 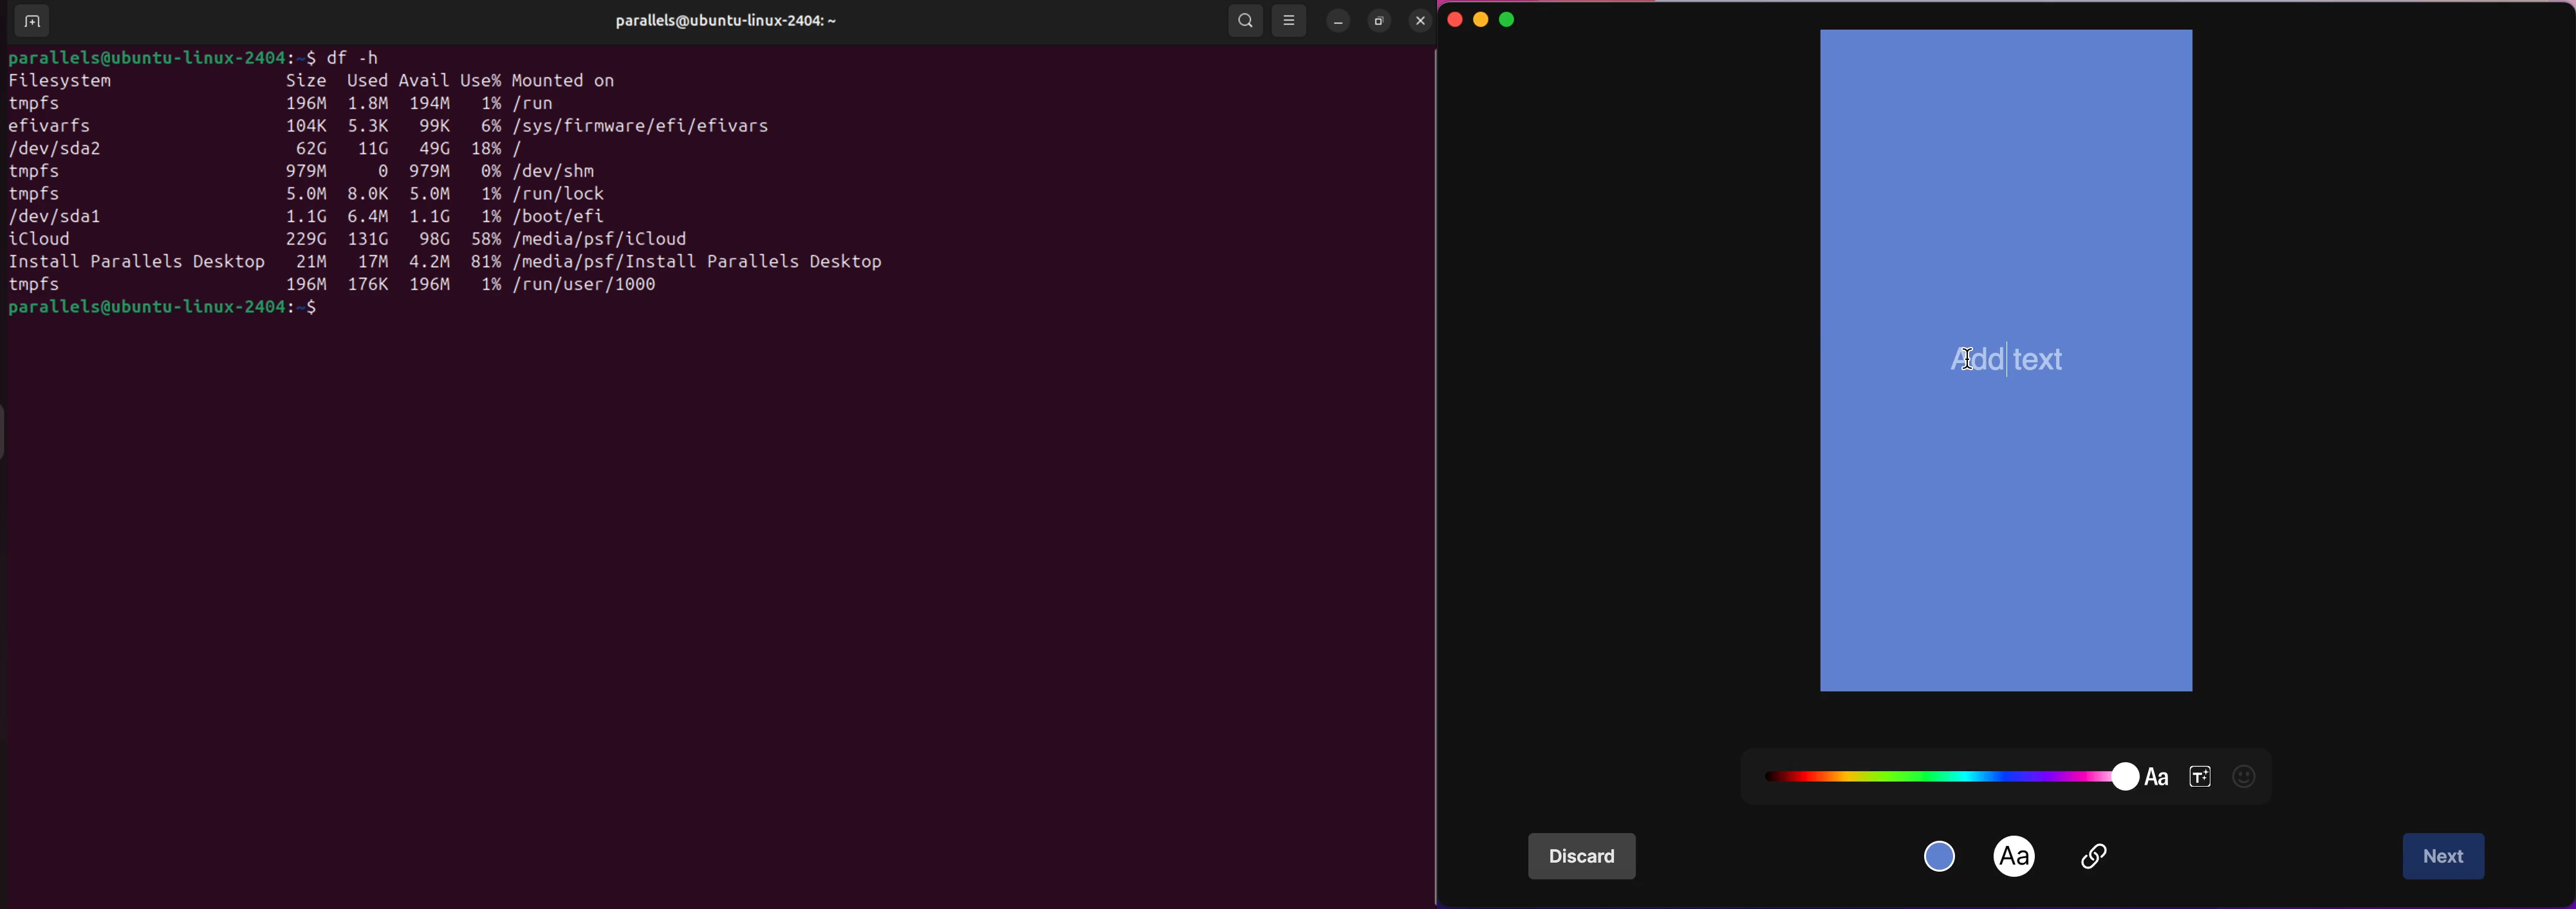 What do you see at coordinates (1943, 854) in the screenshot?
I see `color` at bounding box center [1943, 854].